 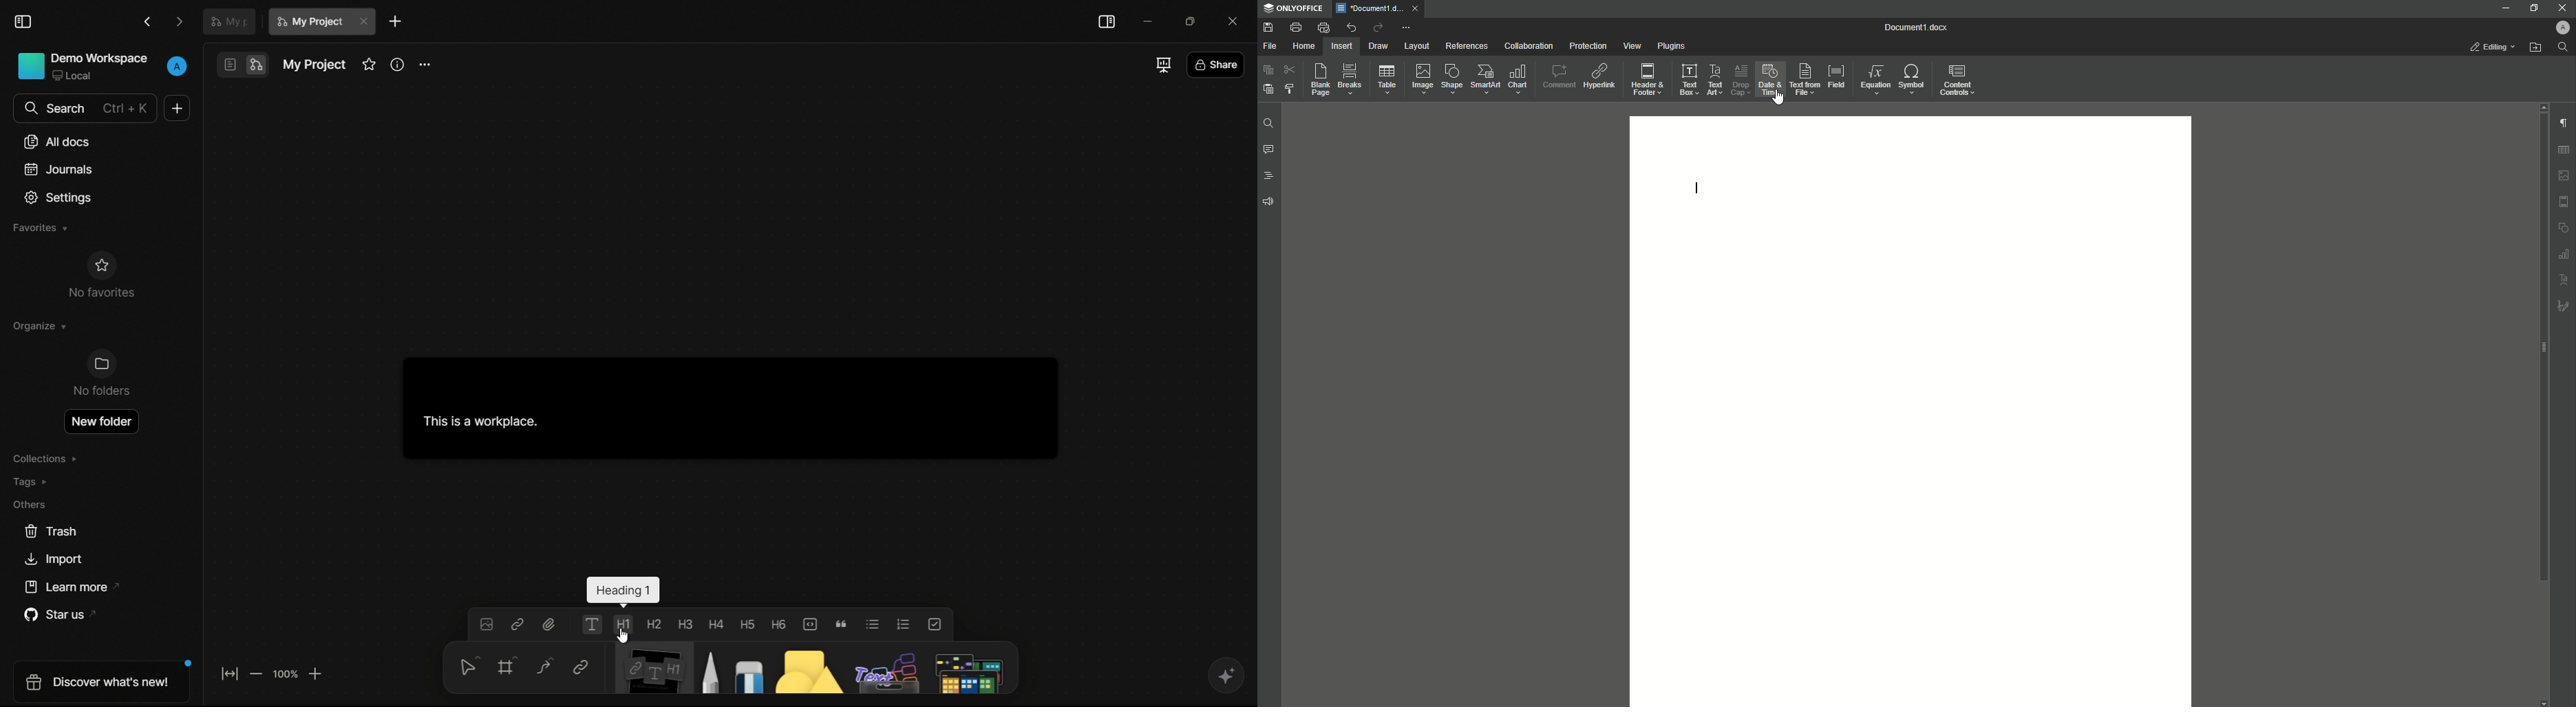 What do you see at coordinates (1669, 45) in the screenshot?
I see `Plugins` at bounding box center [1669, 45].